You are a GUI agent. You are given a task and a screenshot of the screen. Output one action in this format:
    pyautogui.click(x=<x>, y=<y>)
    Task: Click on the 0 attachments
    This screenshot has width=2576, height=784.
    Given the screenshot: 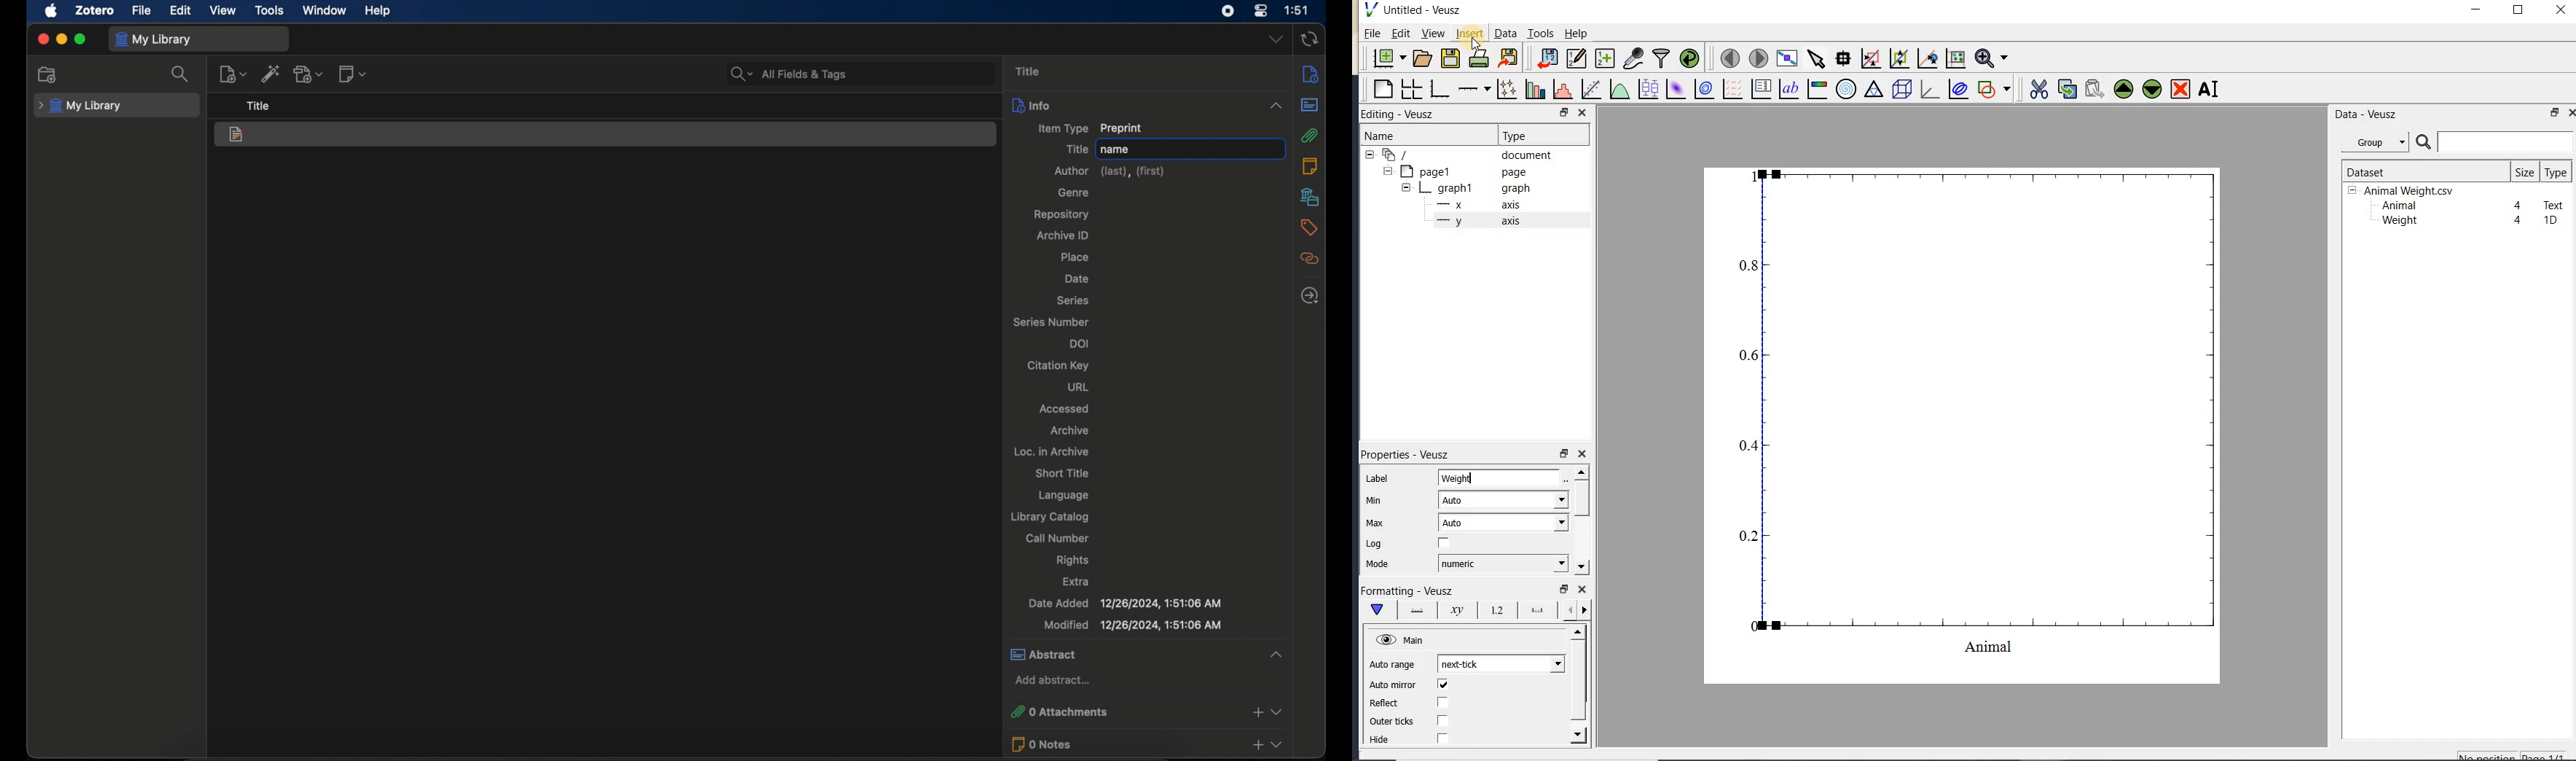 What is the action you would take?
    pyautogui.click(x=1146, y=712)
    